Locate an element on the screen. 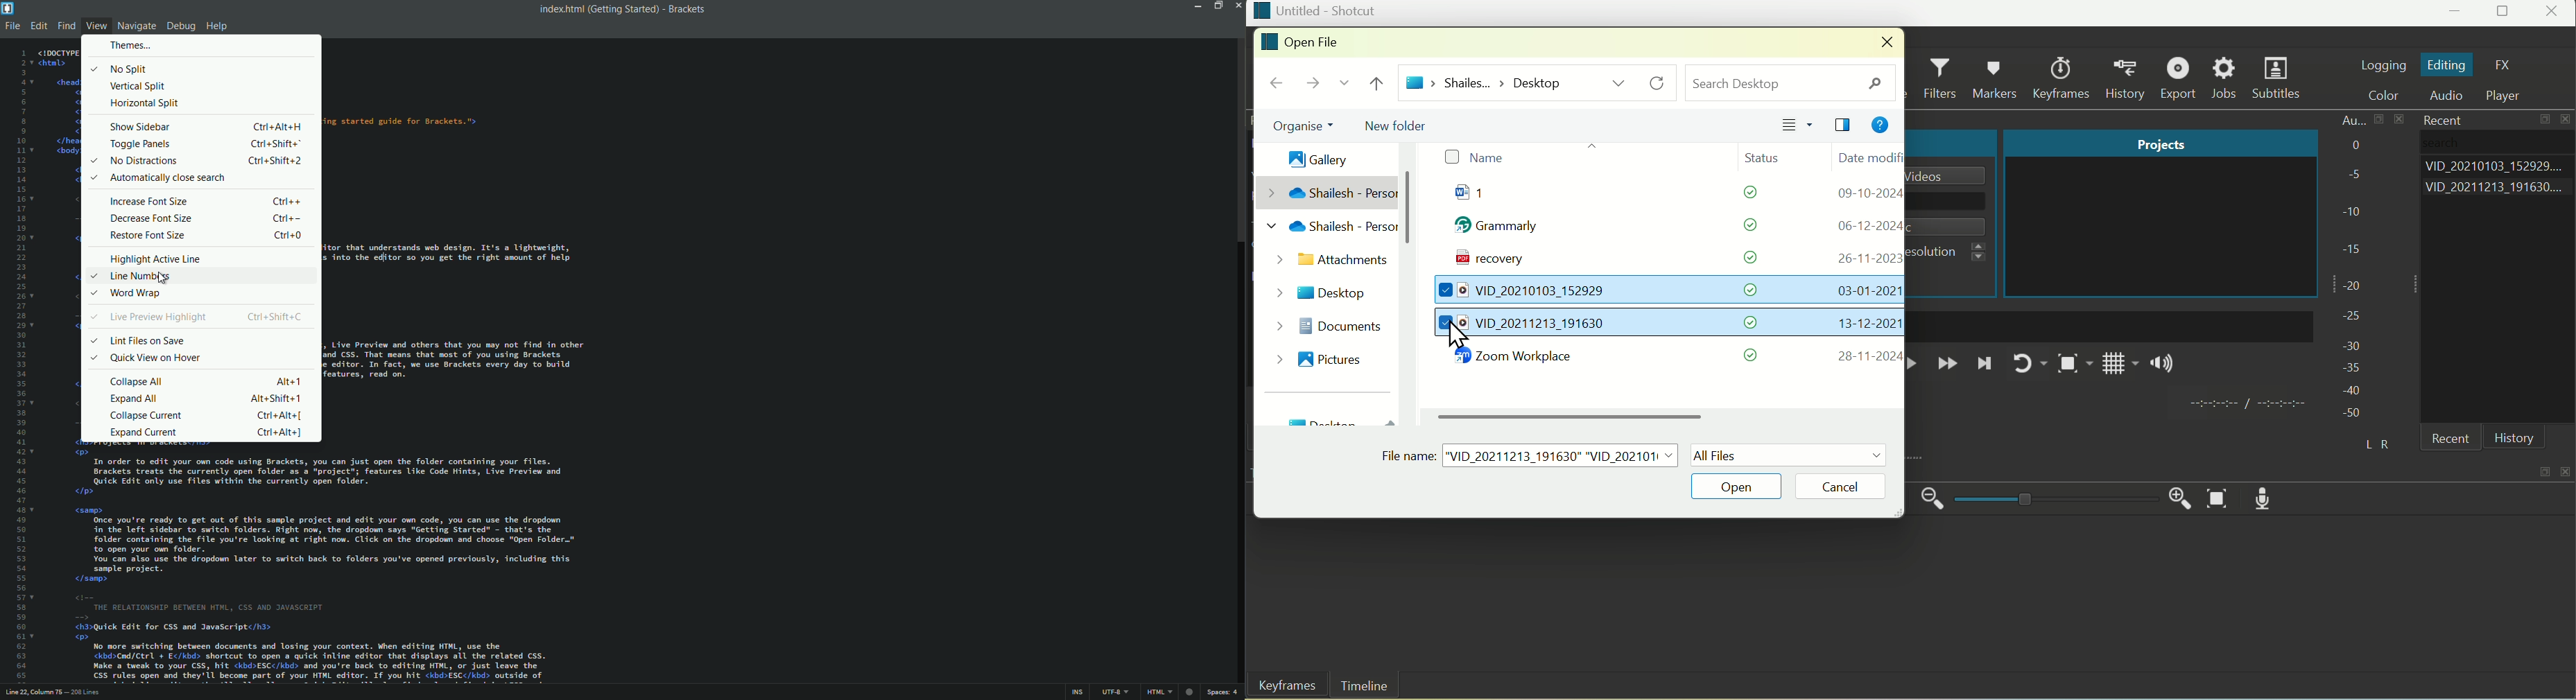  Horizontal Split is located at coordinates (143, 103).